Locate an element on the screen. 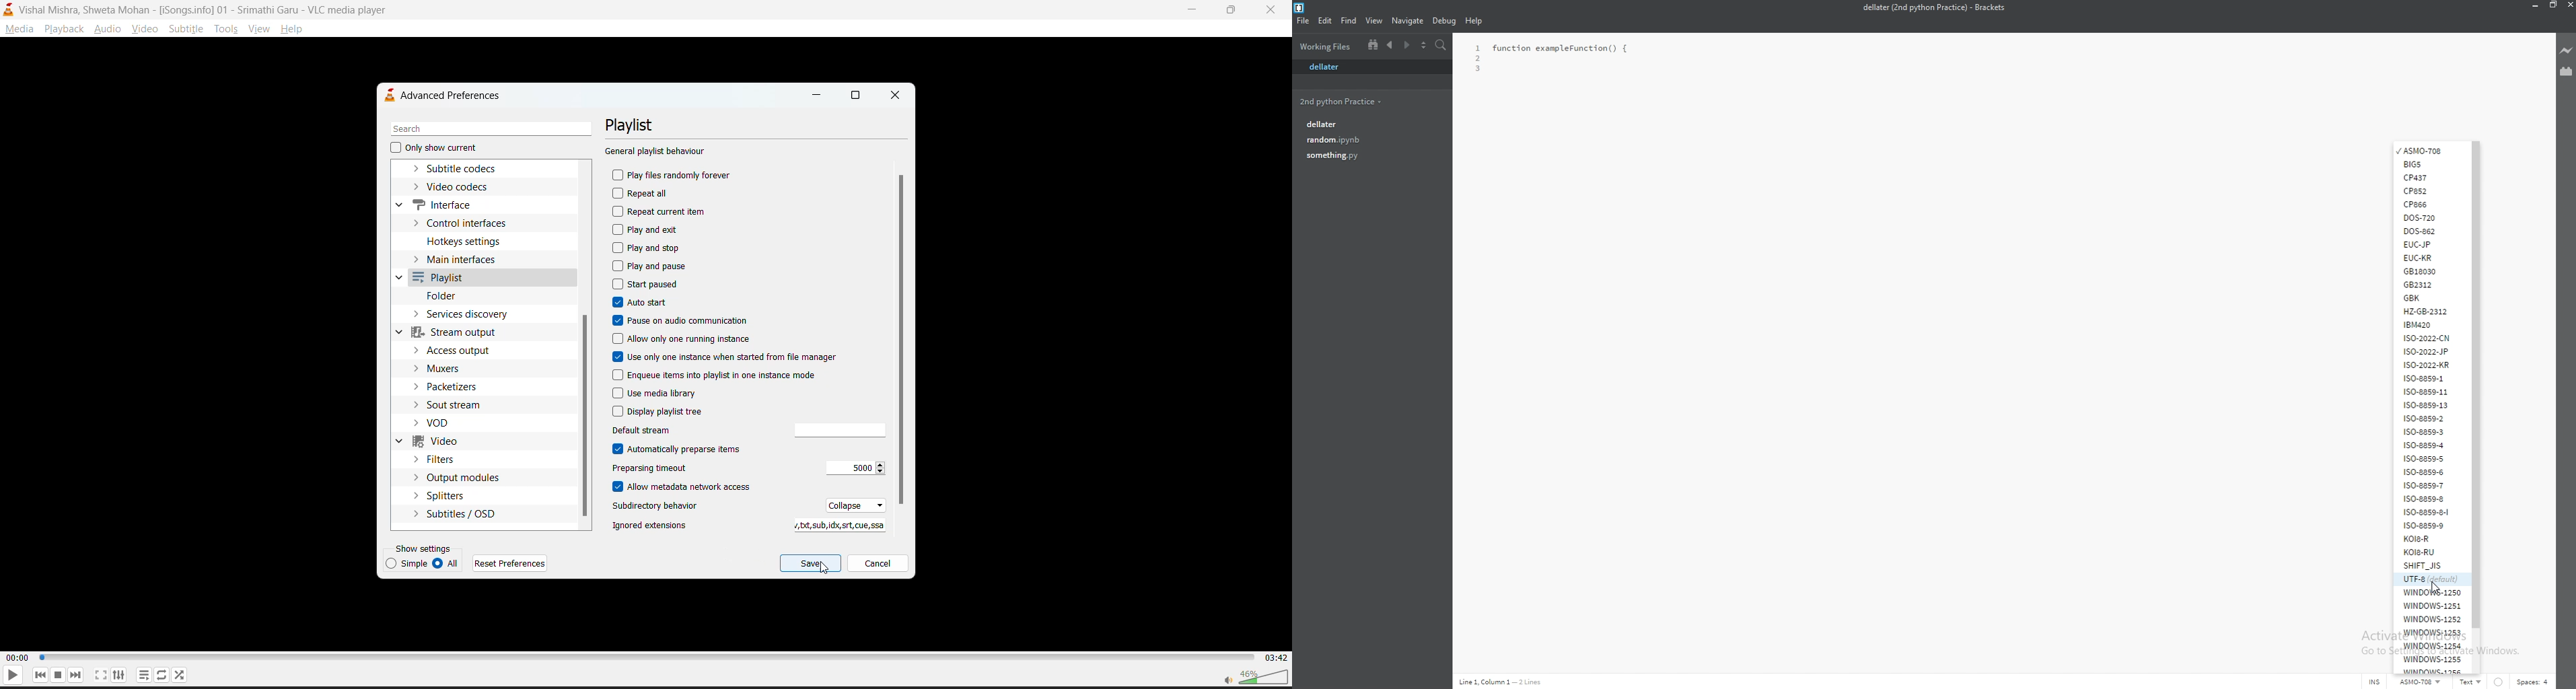 The image size is (2576, 700). fullscreen is located at coordinates (99, 675).